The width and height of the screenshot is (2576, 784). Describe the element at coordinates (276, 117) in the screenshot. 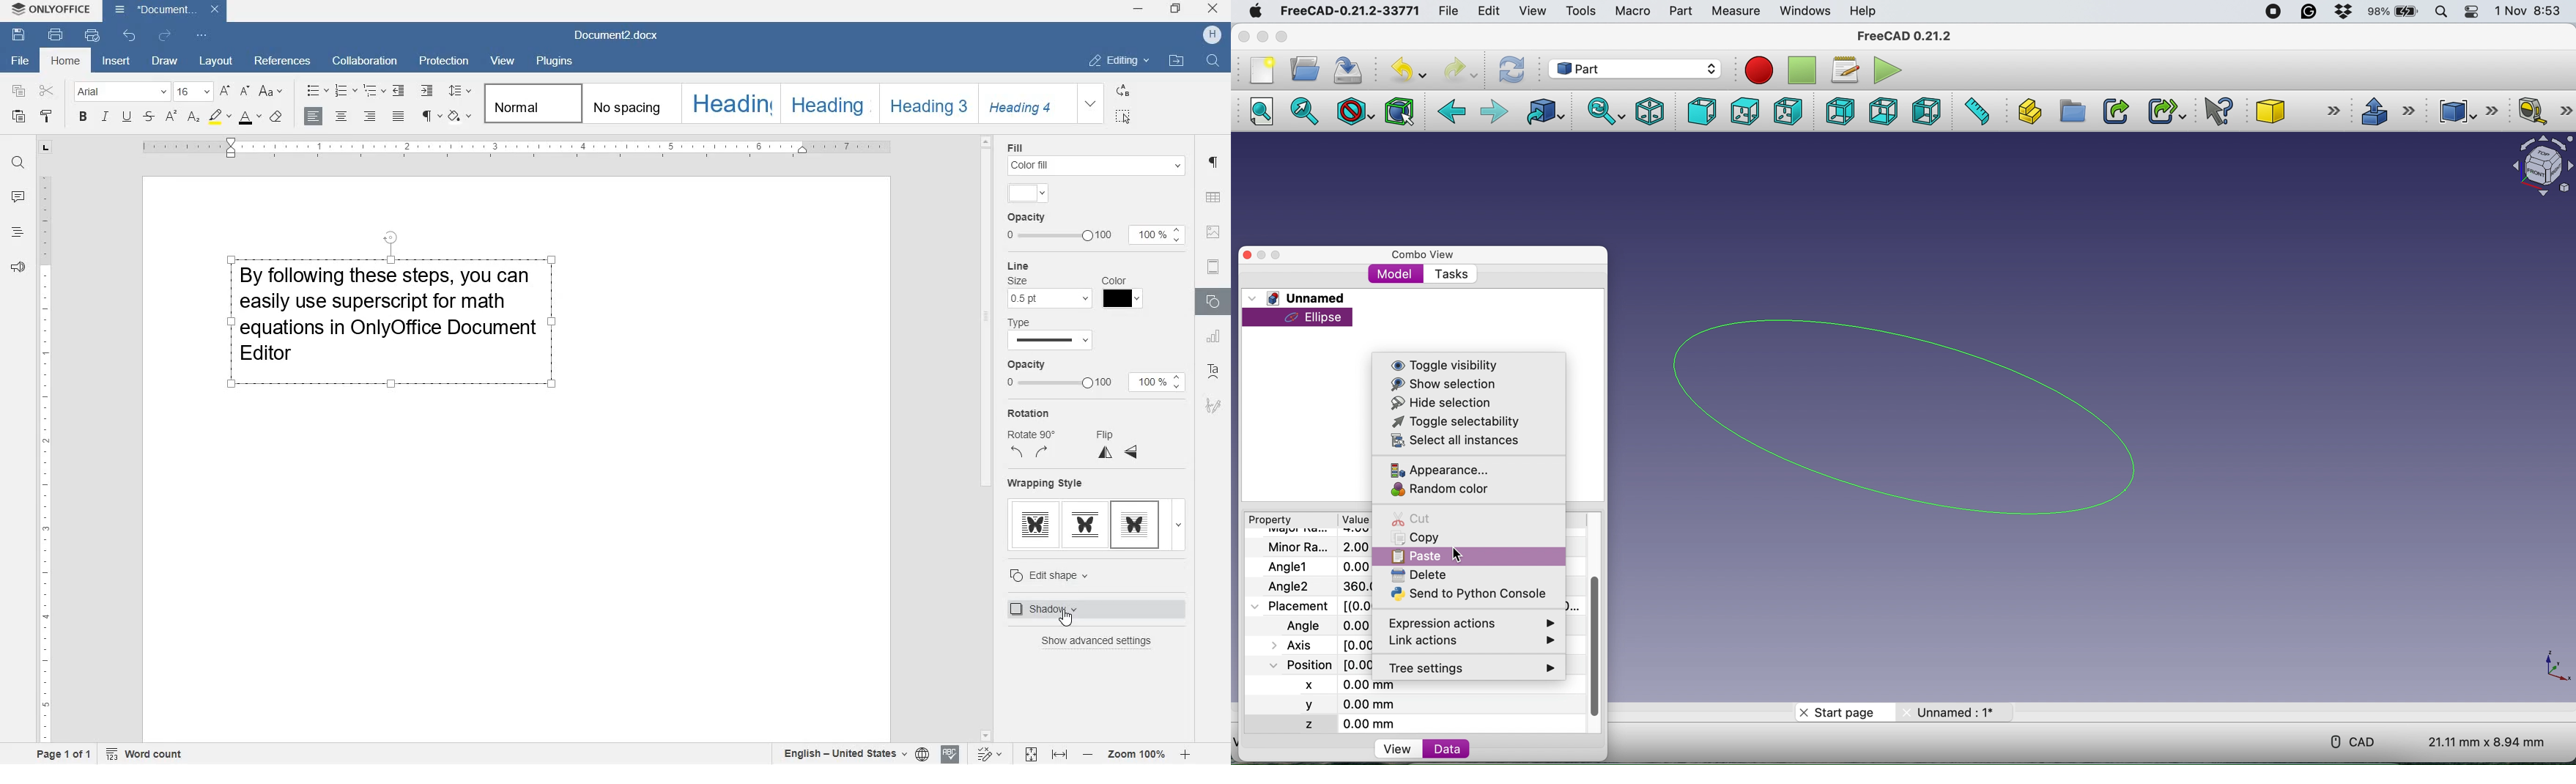

I see `clear style` at that location.